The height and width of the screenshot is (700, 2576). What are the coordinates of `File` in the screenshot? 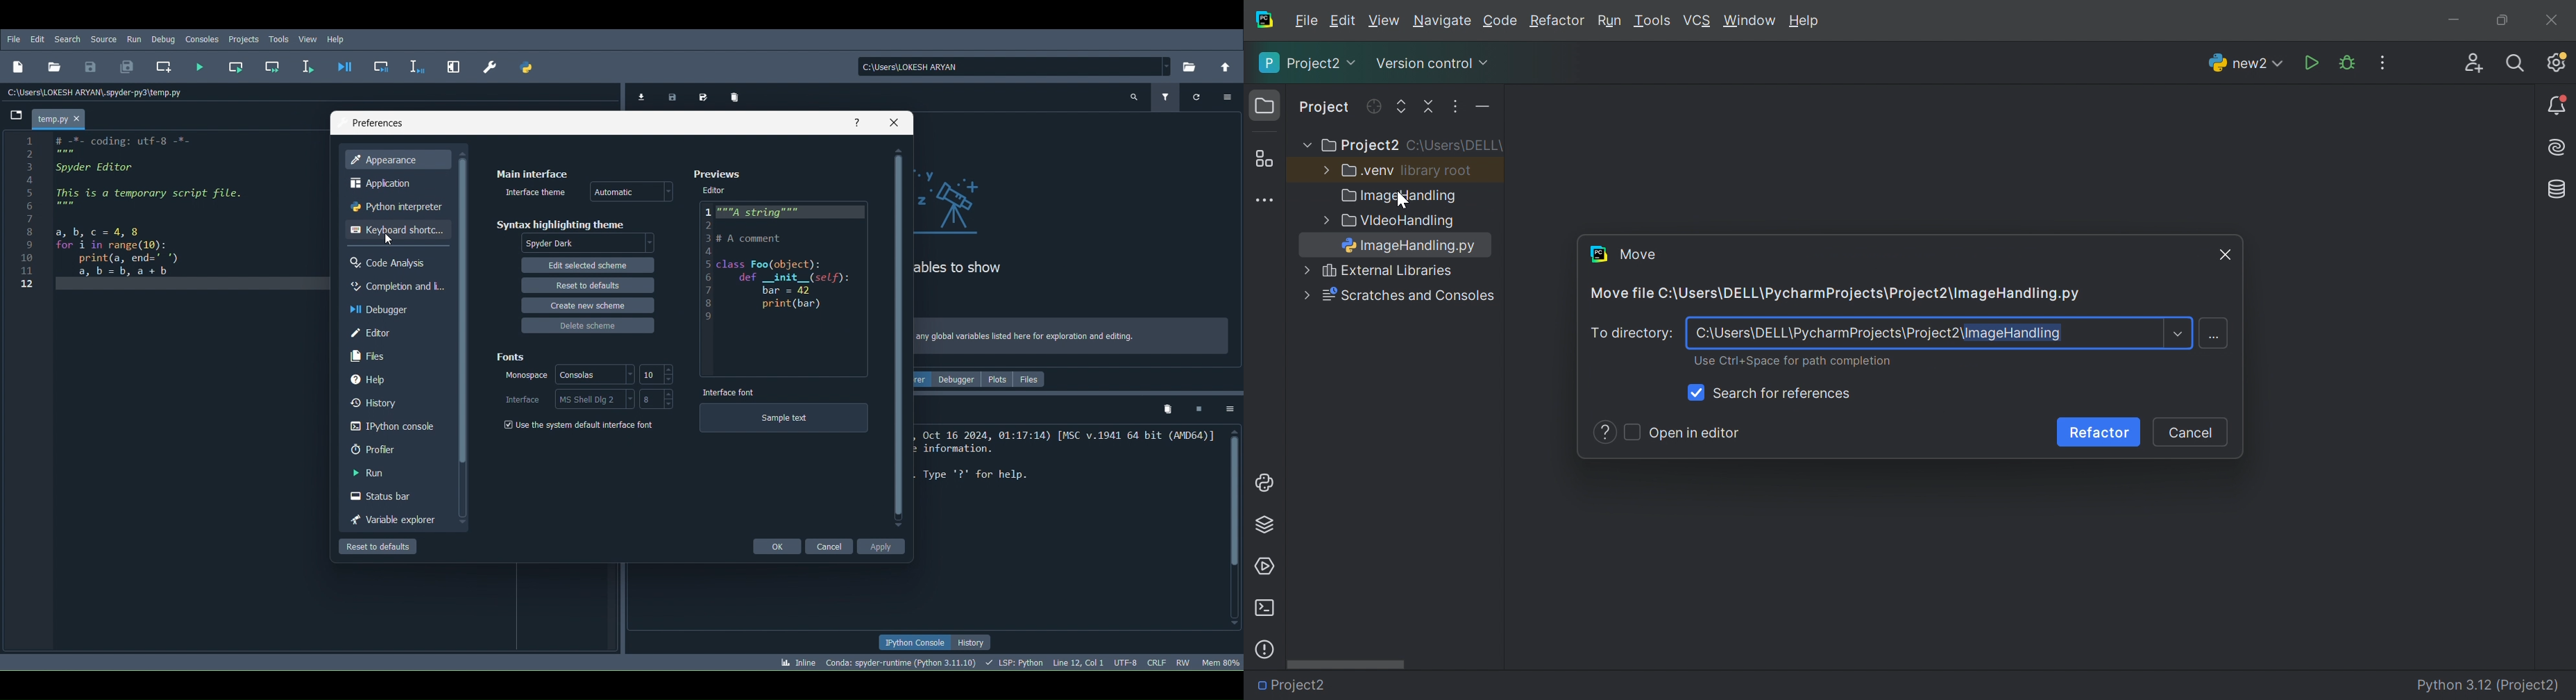 It's located at (14, 40).